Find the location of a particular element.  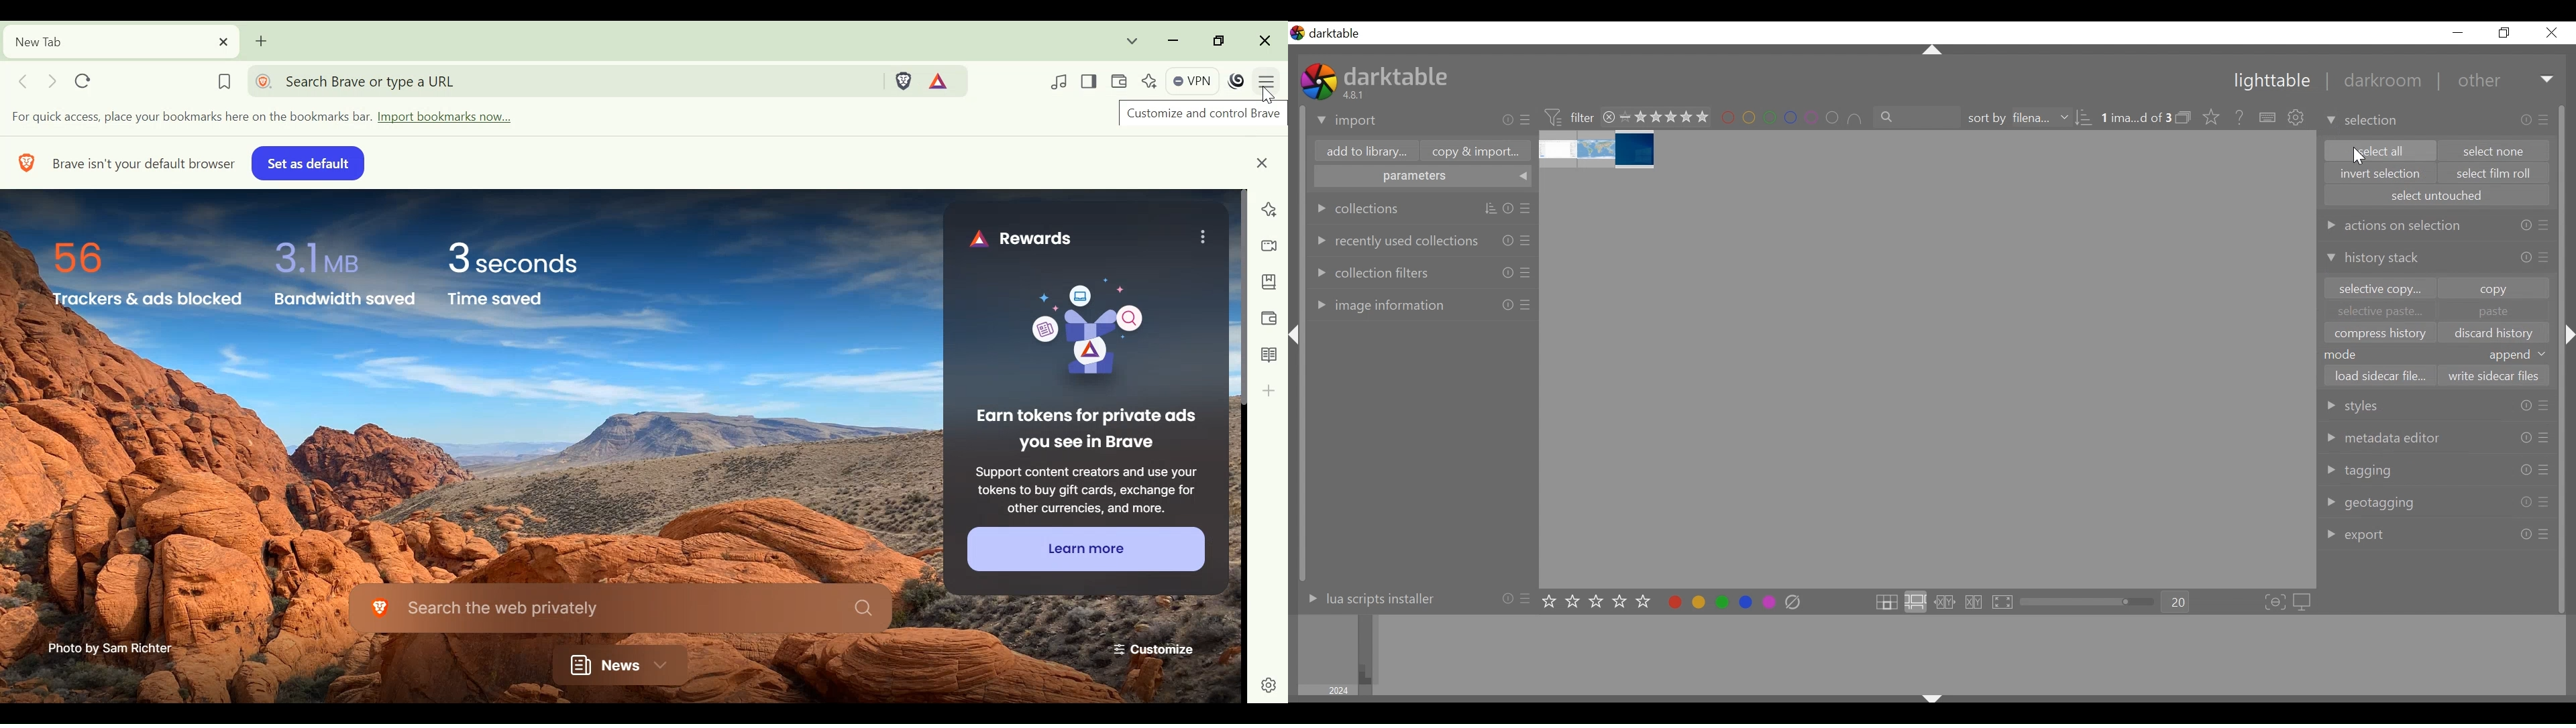

info is located at coordinates (1508, 272).